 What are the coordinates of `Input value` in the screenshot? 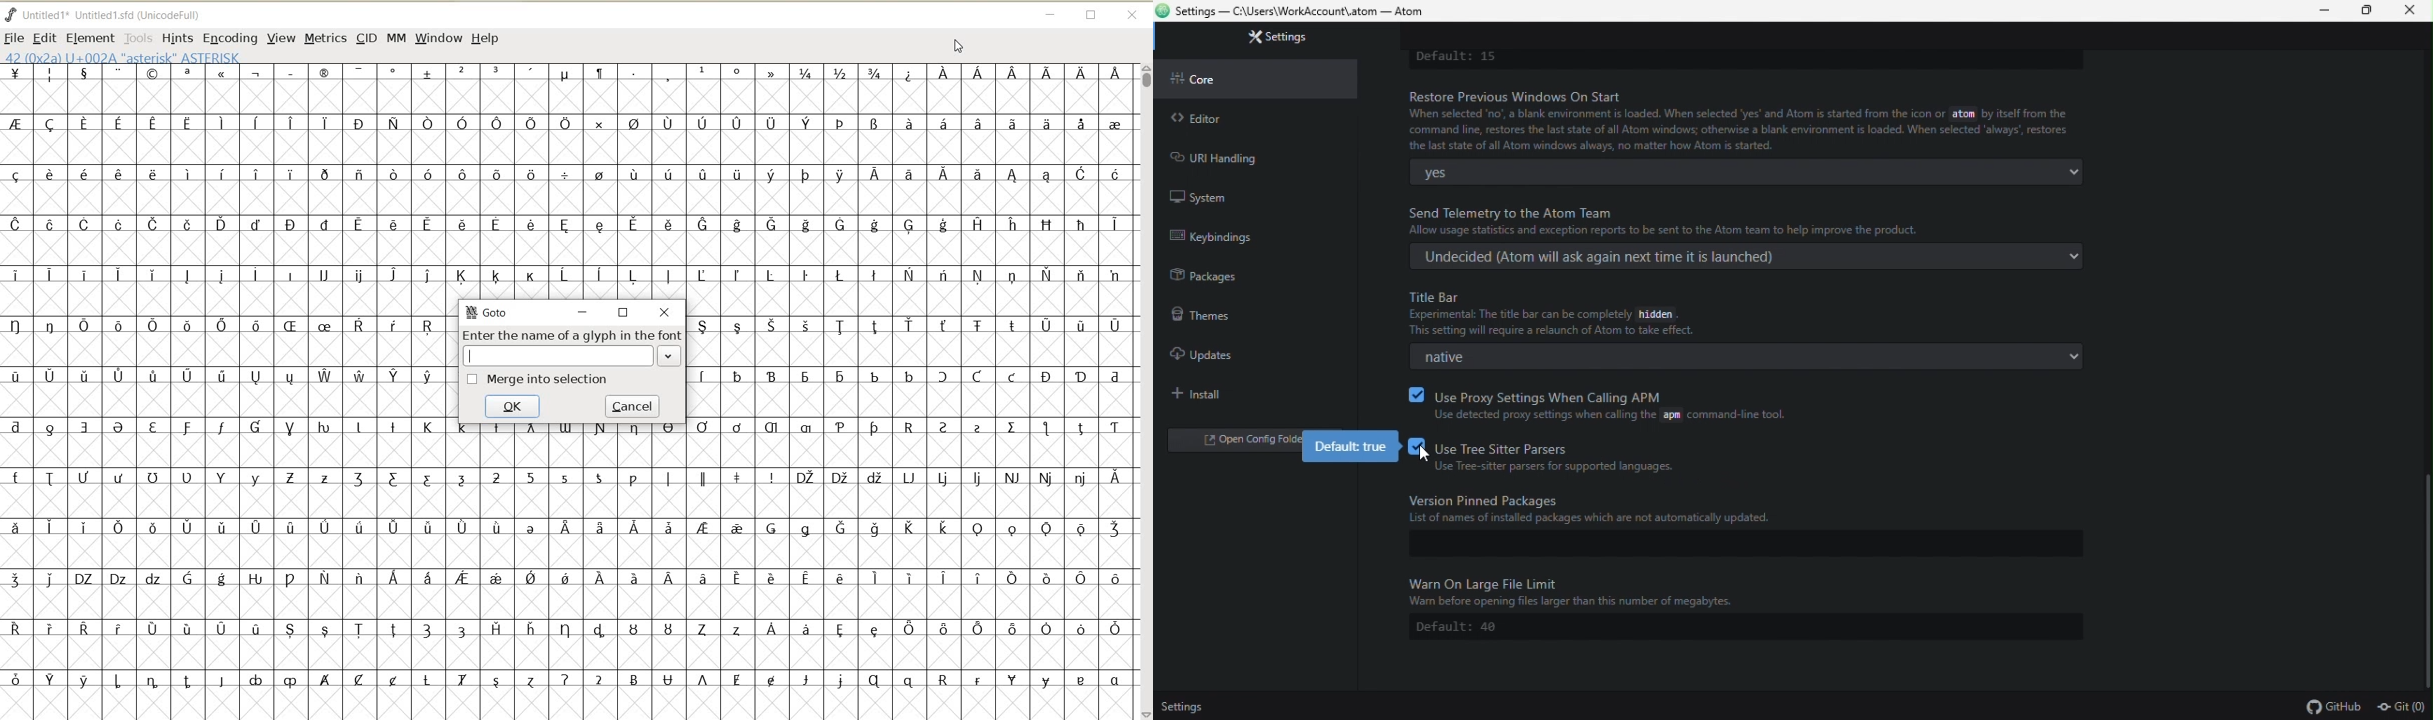 It's located at (557, 356).